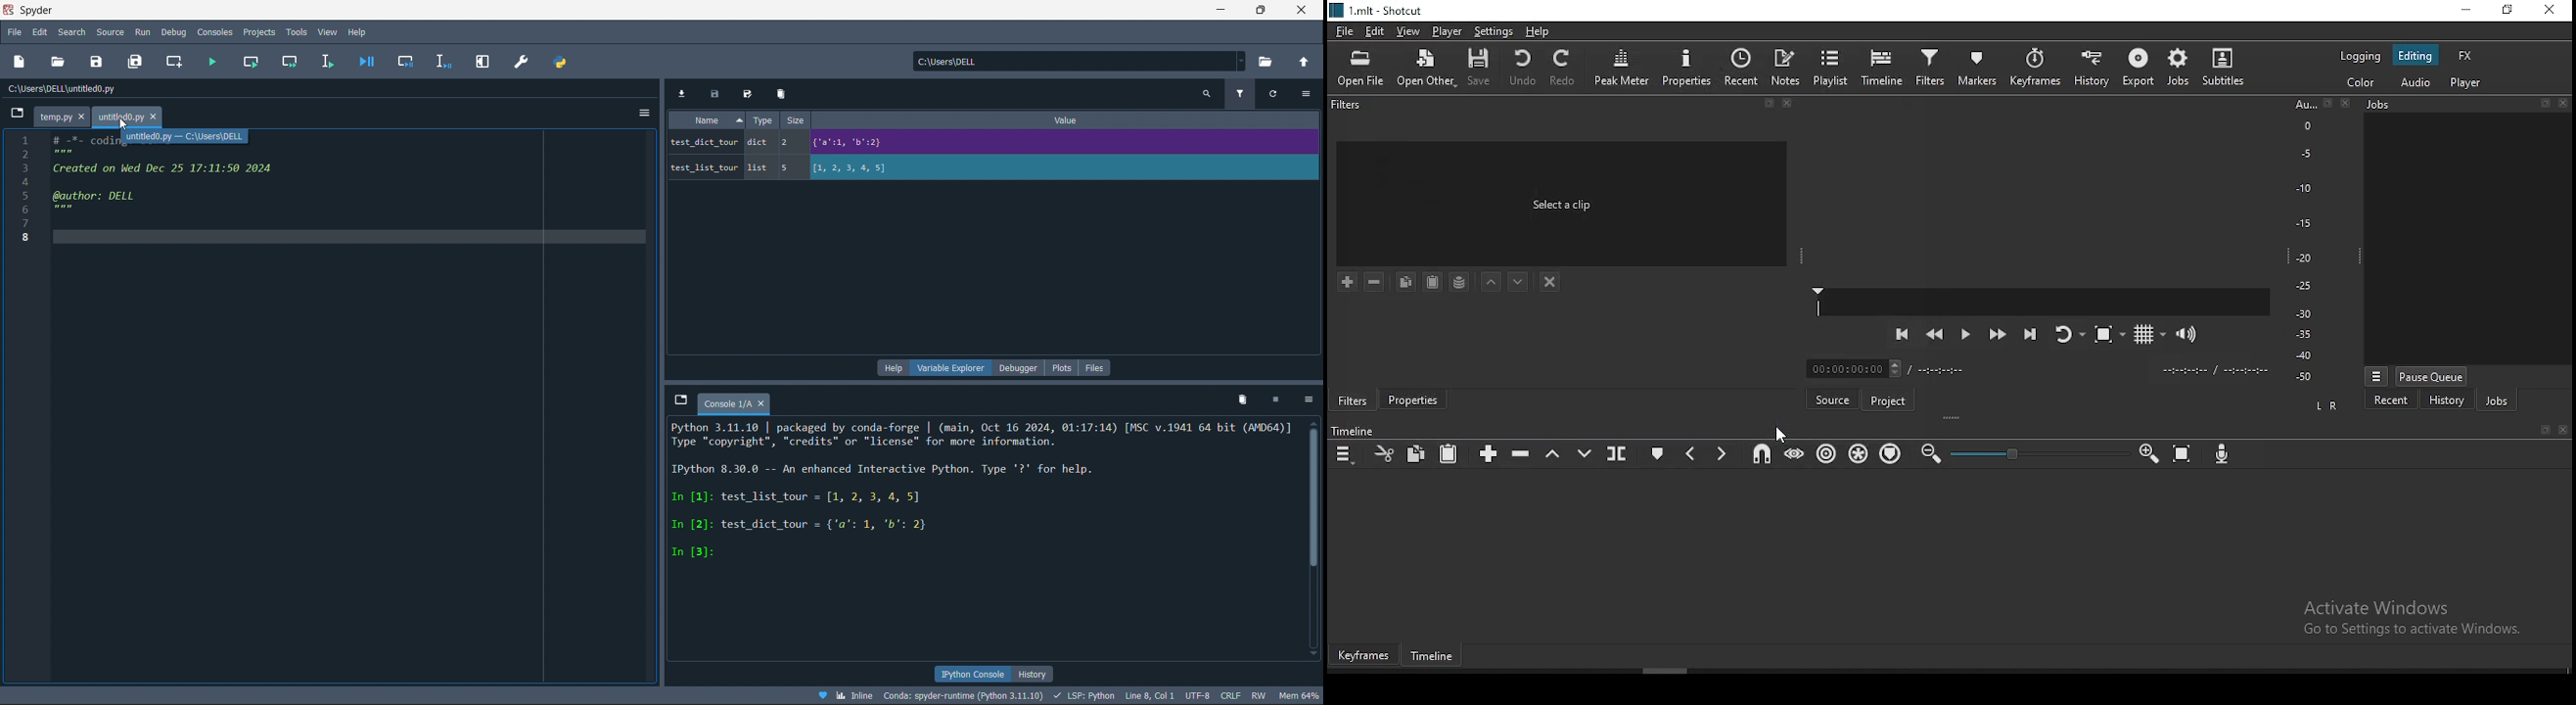  Describe the element at coordinates (1882, 66) in the screenshot. I see `timeline` at that location.